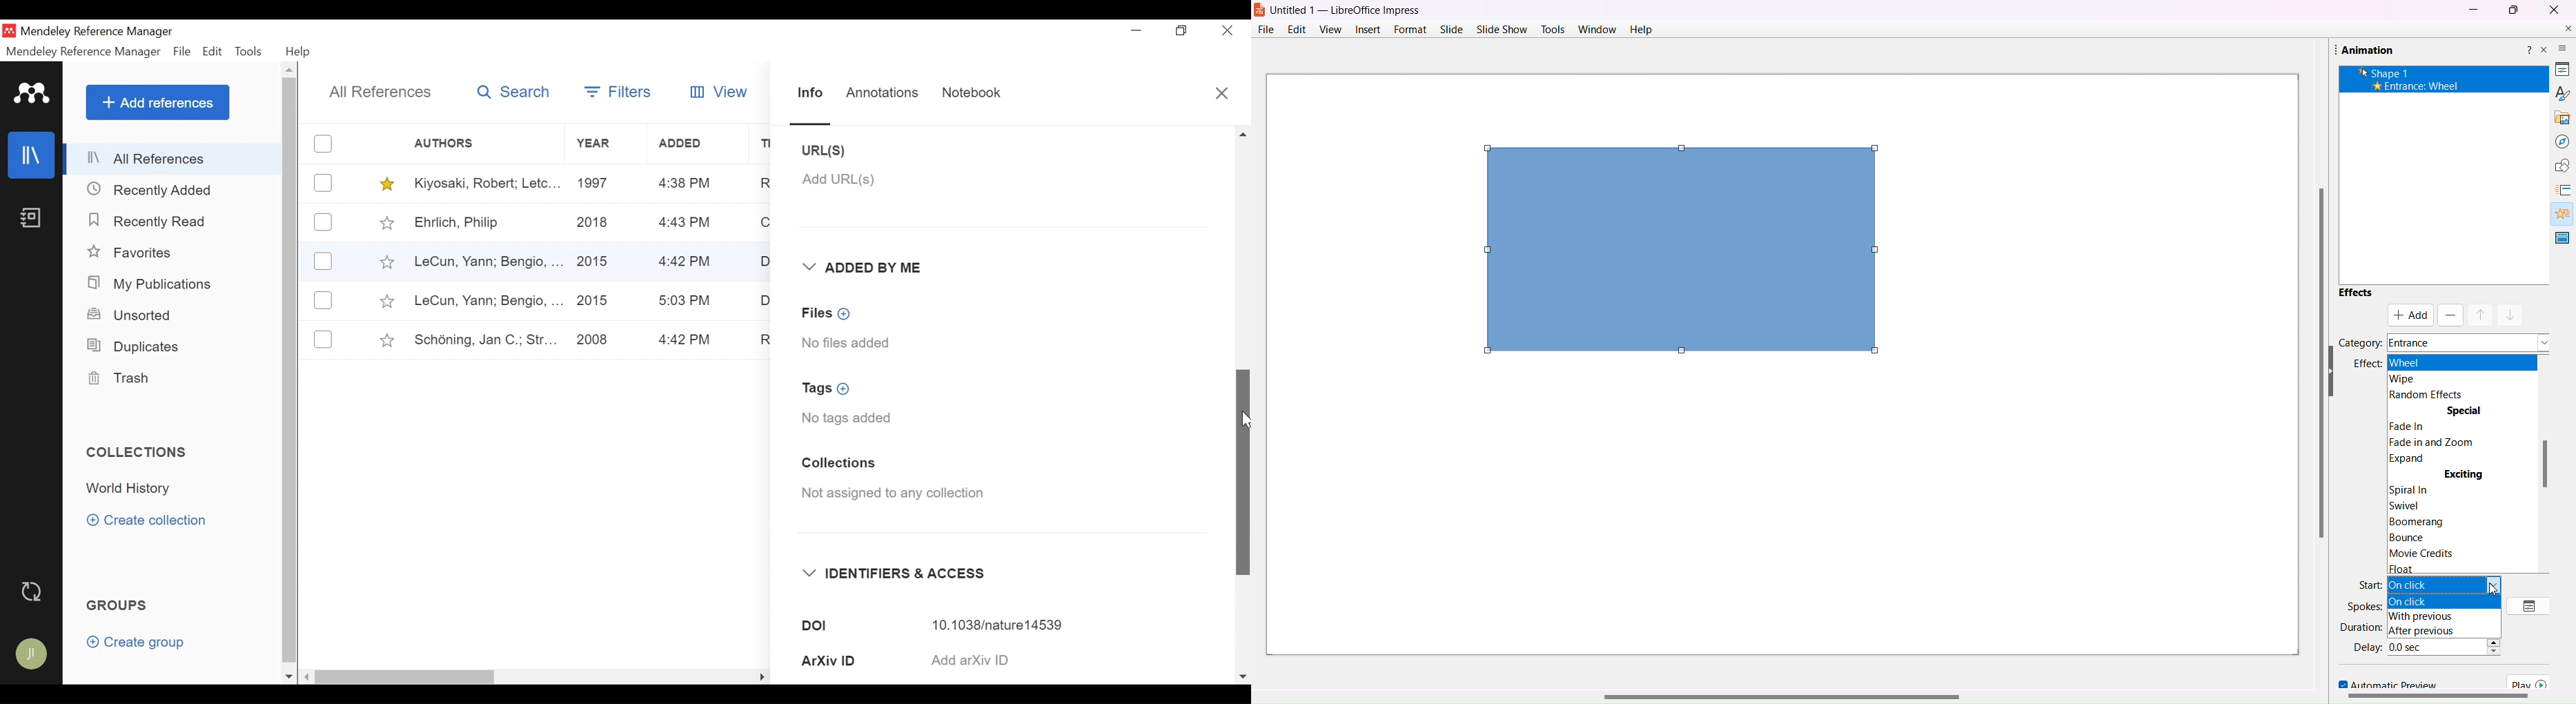 The height and width of the screenshot is (728, 2576). I want to click on Toggle Favorites, so click(386, 261).